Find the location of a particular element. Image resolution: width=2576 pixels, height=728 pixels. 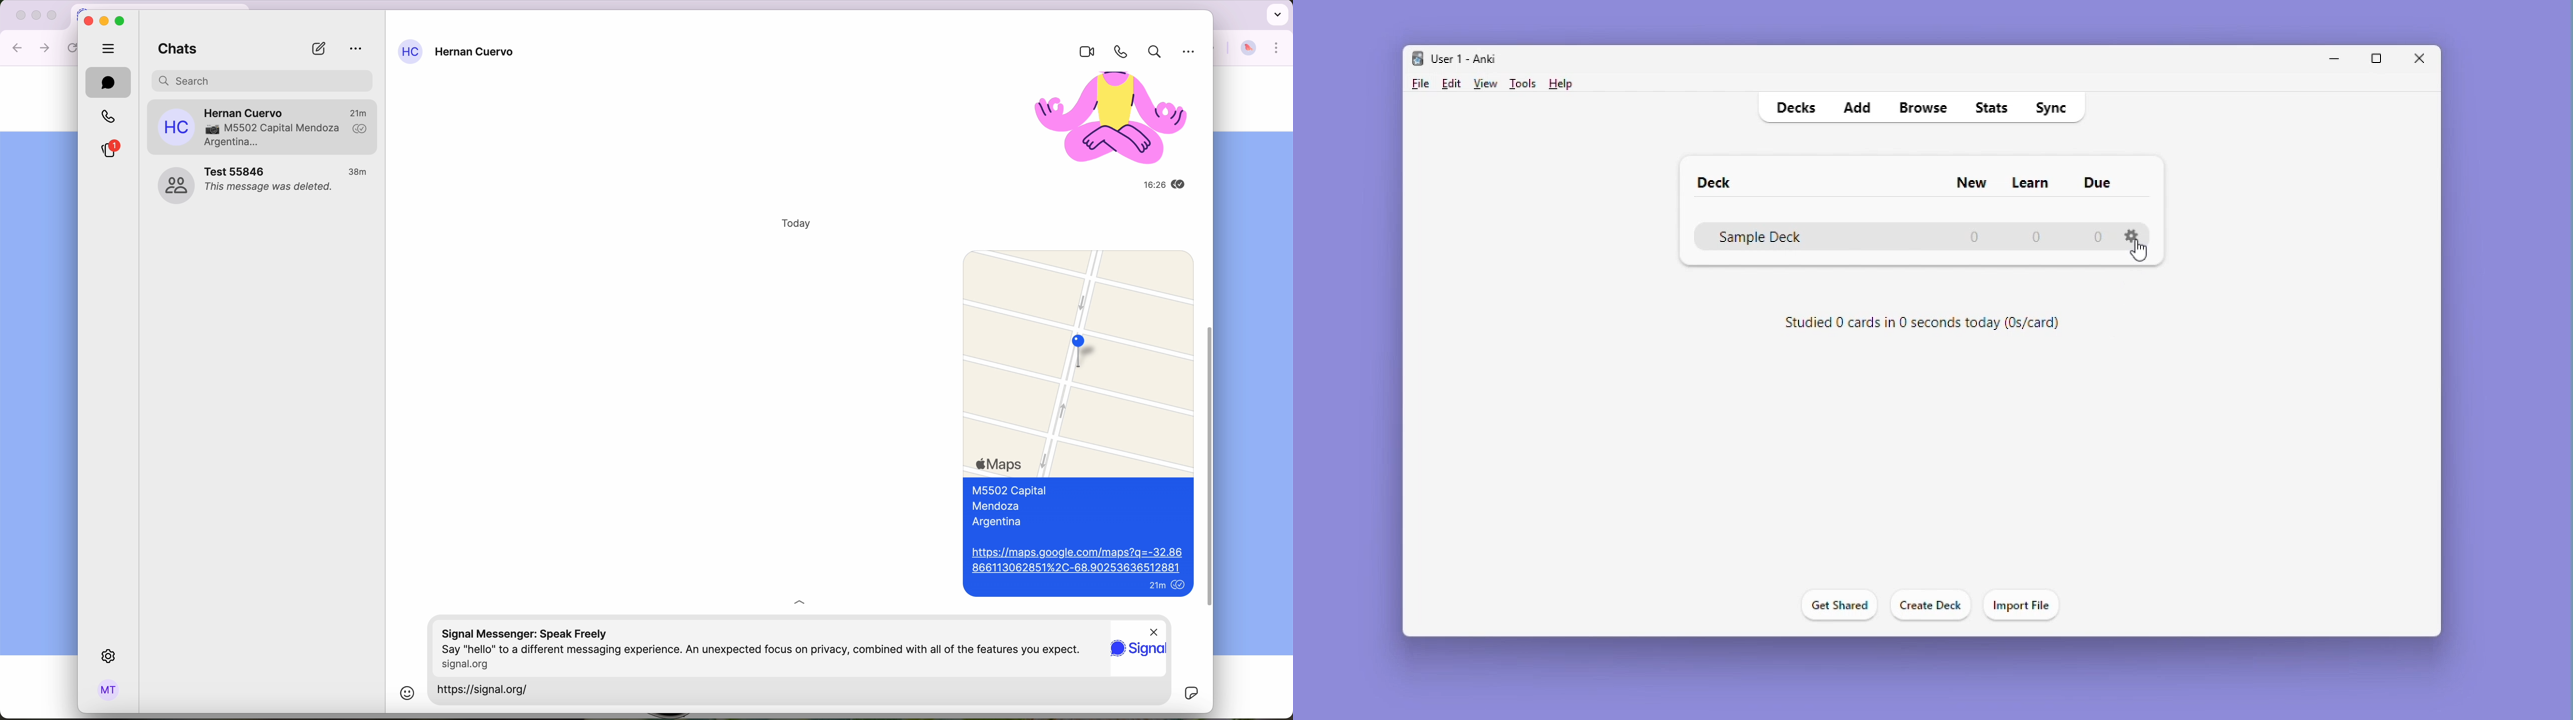

0 is located at coordinates (2034, 237).